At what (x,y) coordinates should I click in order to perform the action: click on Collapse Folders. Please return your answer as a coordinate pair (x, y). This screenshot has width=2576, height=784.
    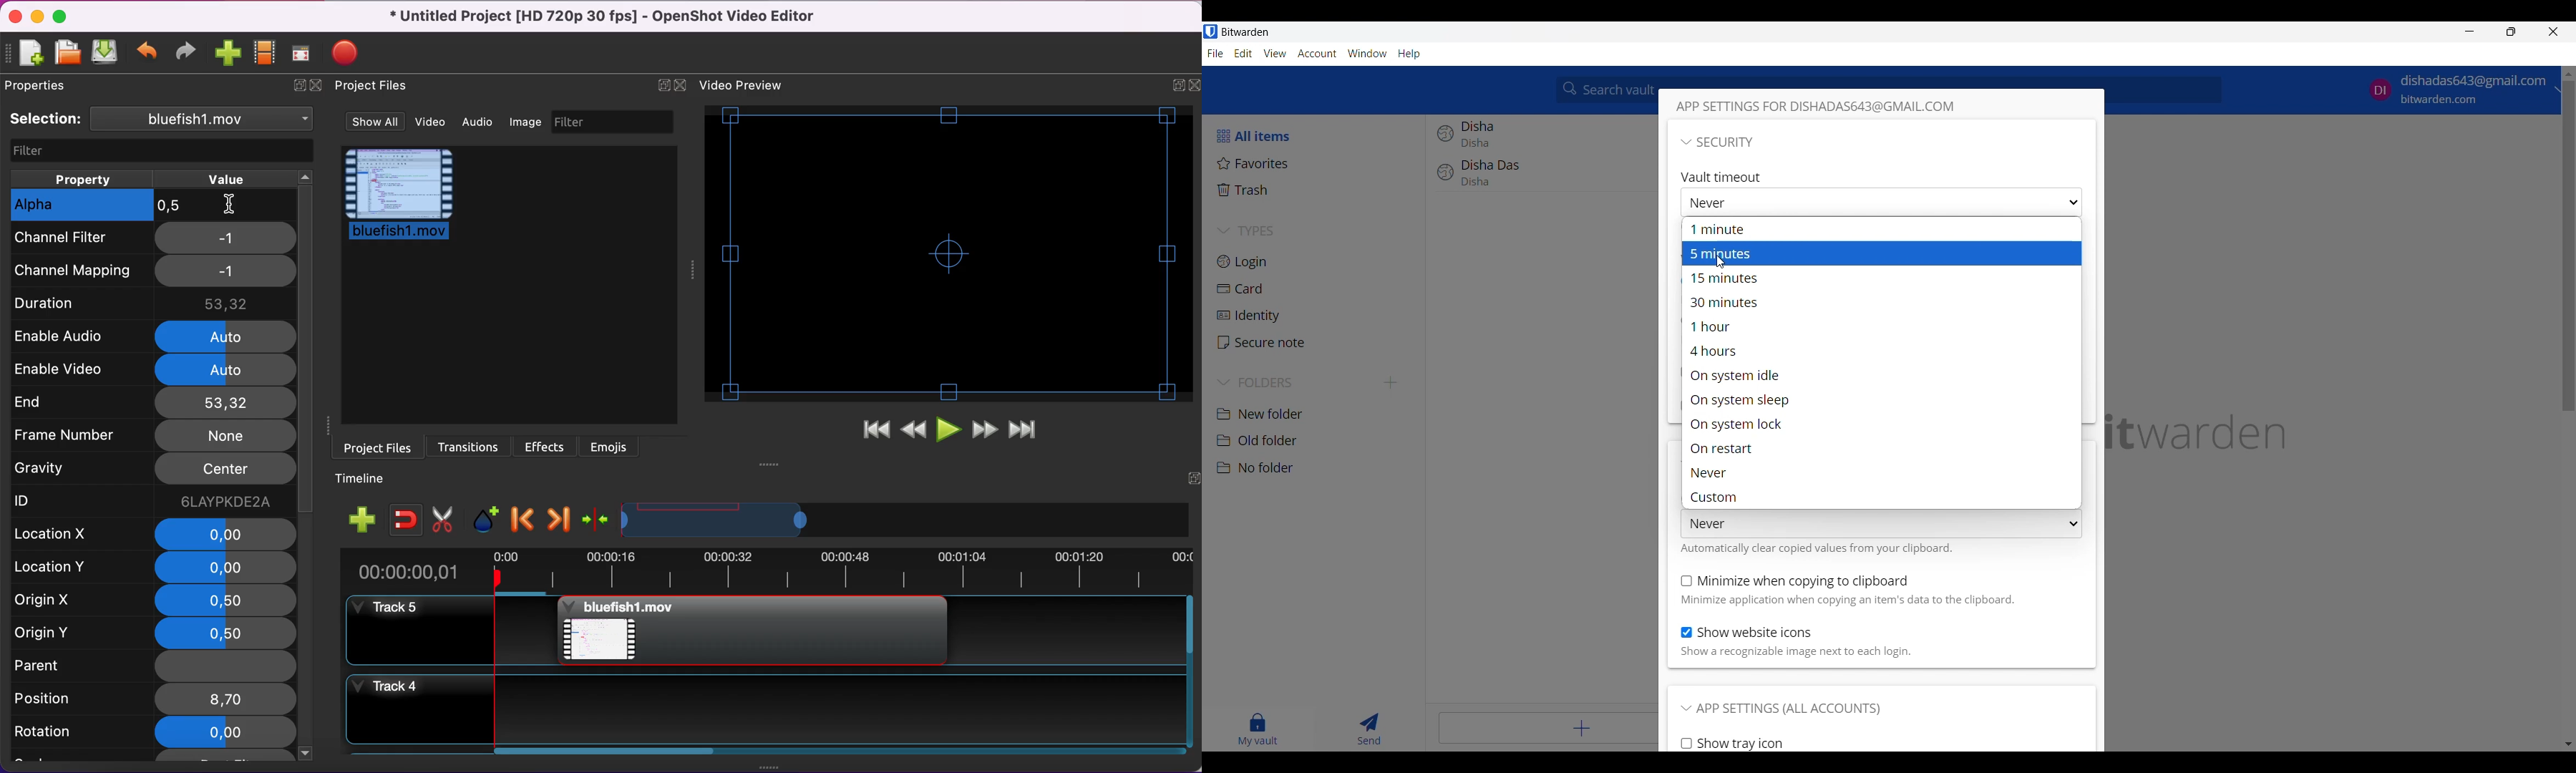
    Looking at the image, I should click on (1296, 383).